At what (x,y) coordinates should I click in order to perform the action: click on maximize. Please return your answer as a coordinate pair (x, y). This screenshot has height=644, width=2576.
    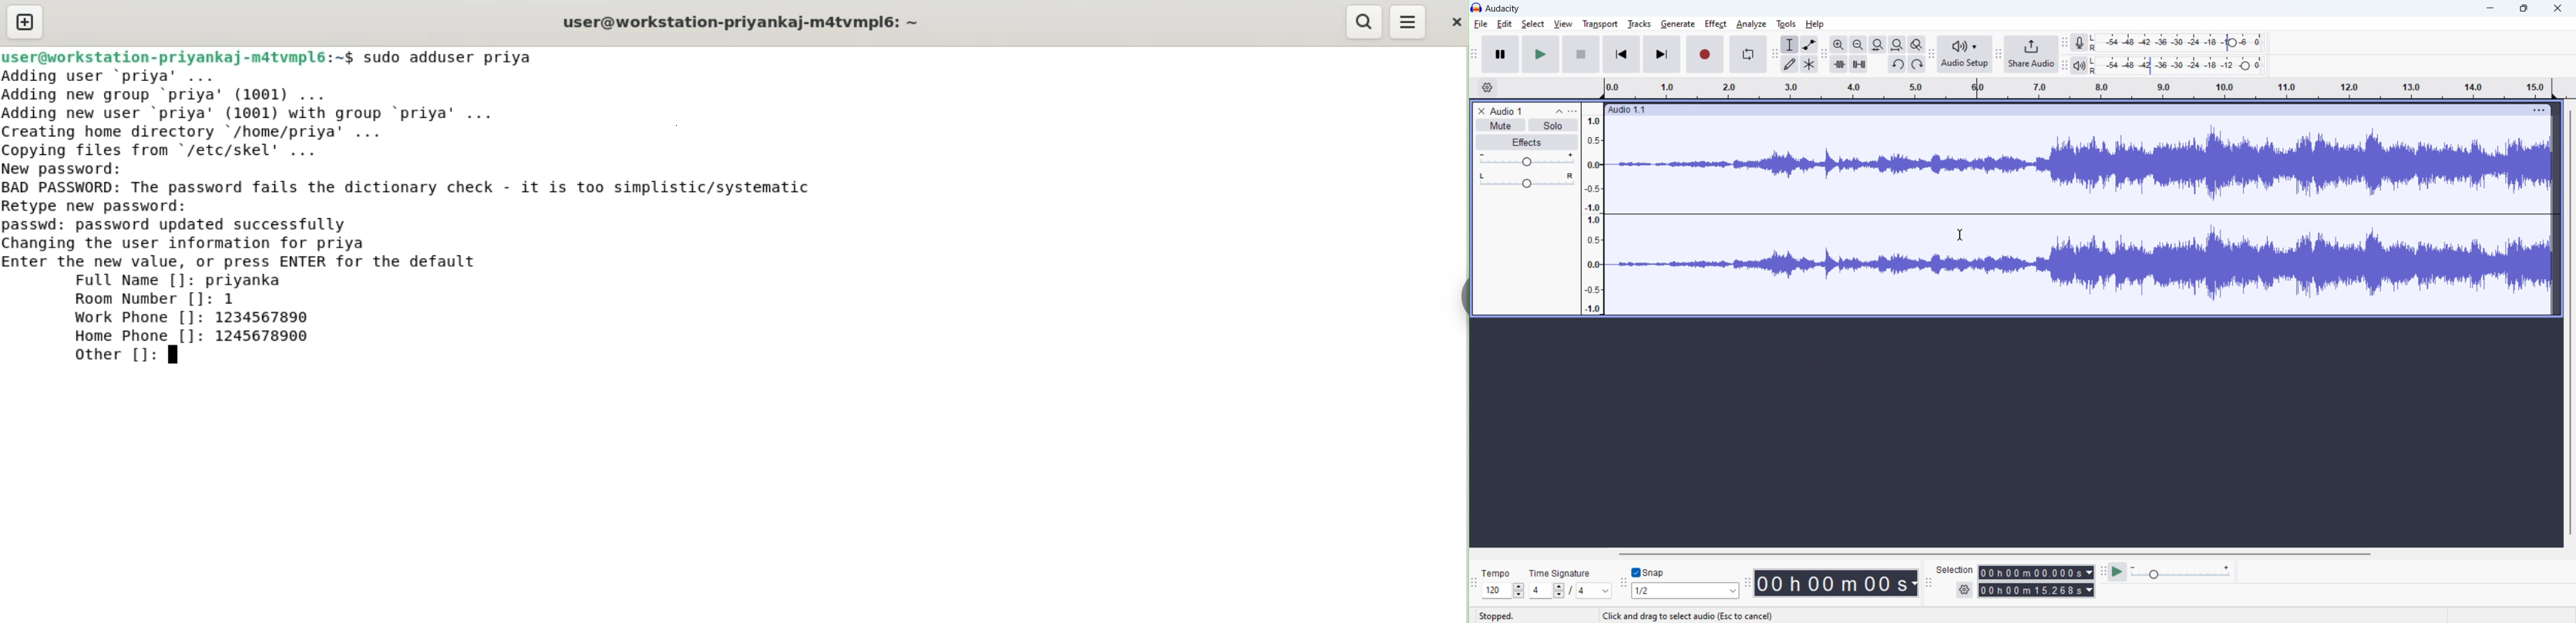
    Looking at the image, I should click on (2524, 8).